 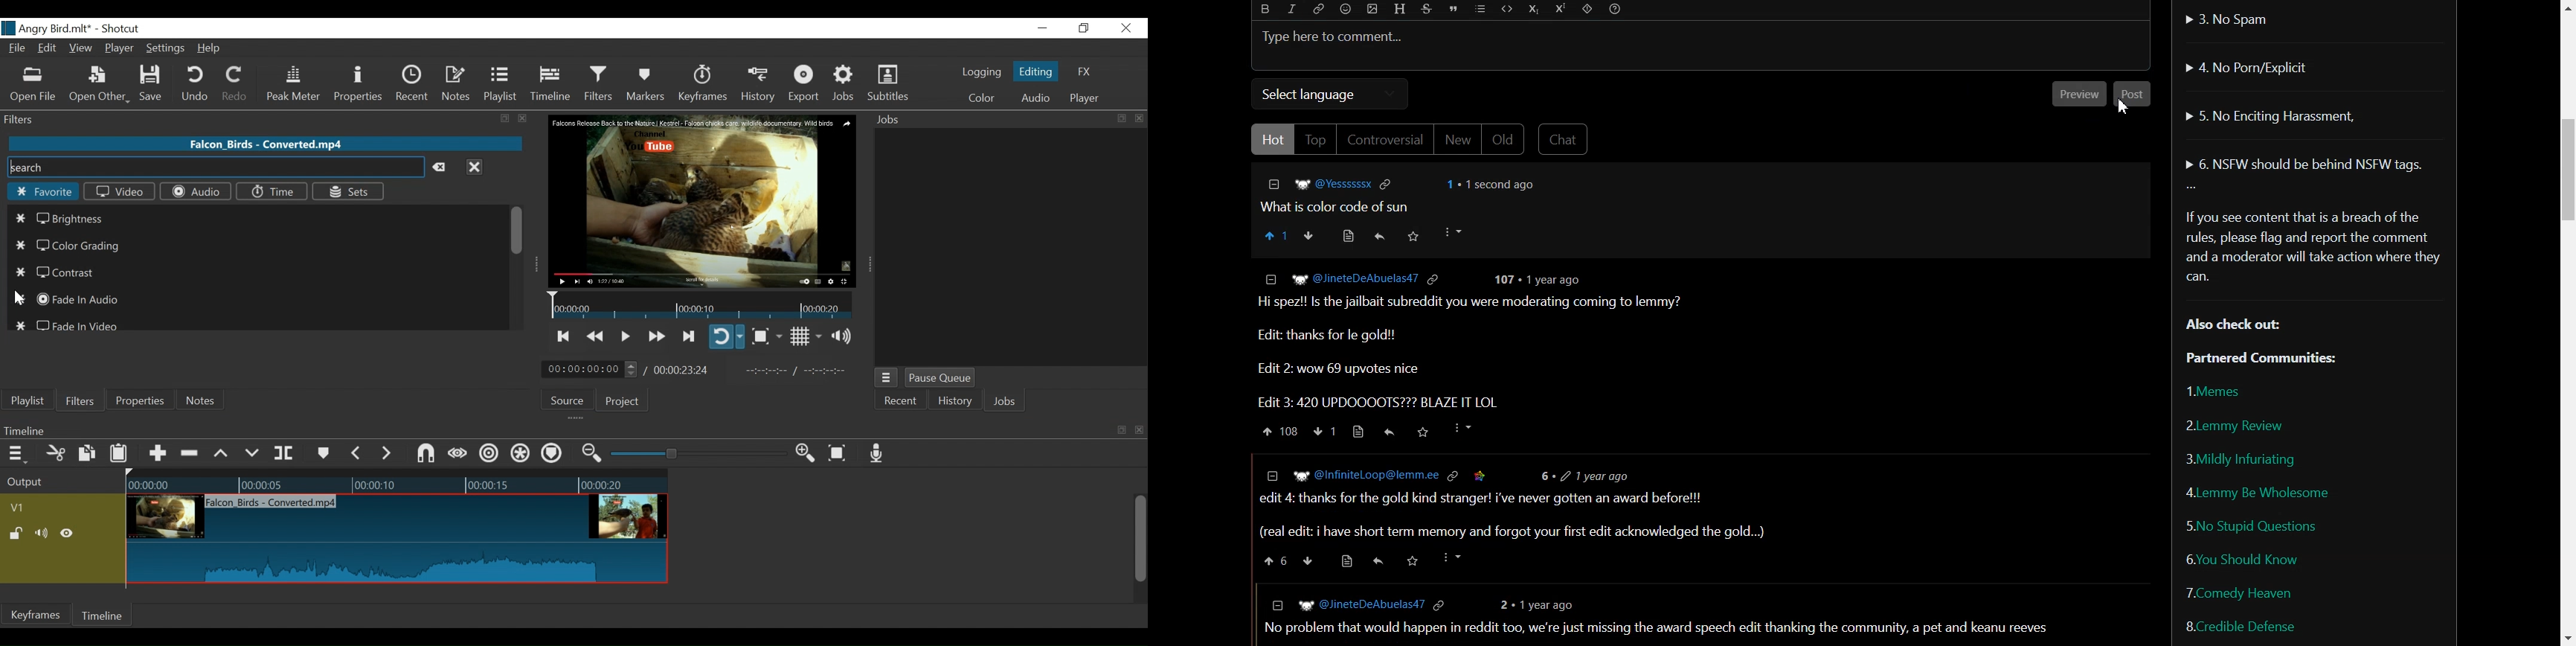 What do you see at coordinates (1084, 29) in the screenshot?
I see `Restore` at bounding box center [1084, 29].